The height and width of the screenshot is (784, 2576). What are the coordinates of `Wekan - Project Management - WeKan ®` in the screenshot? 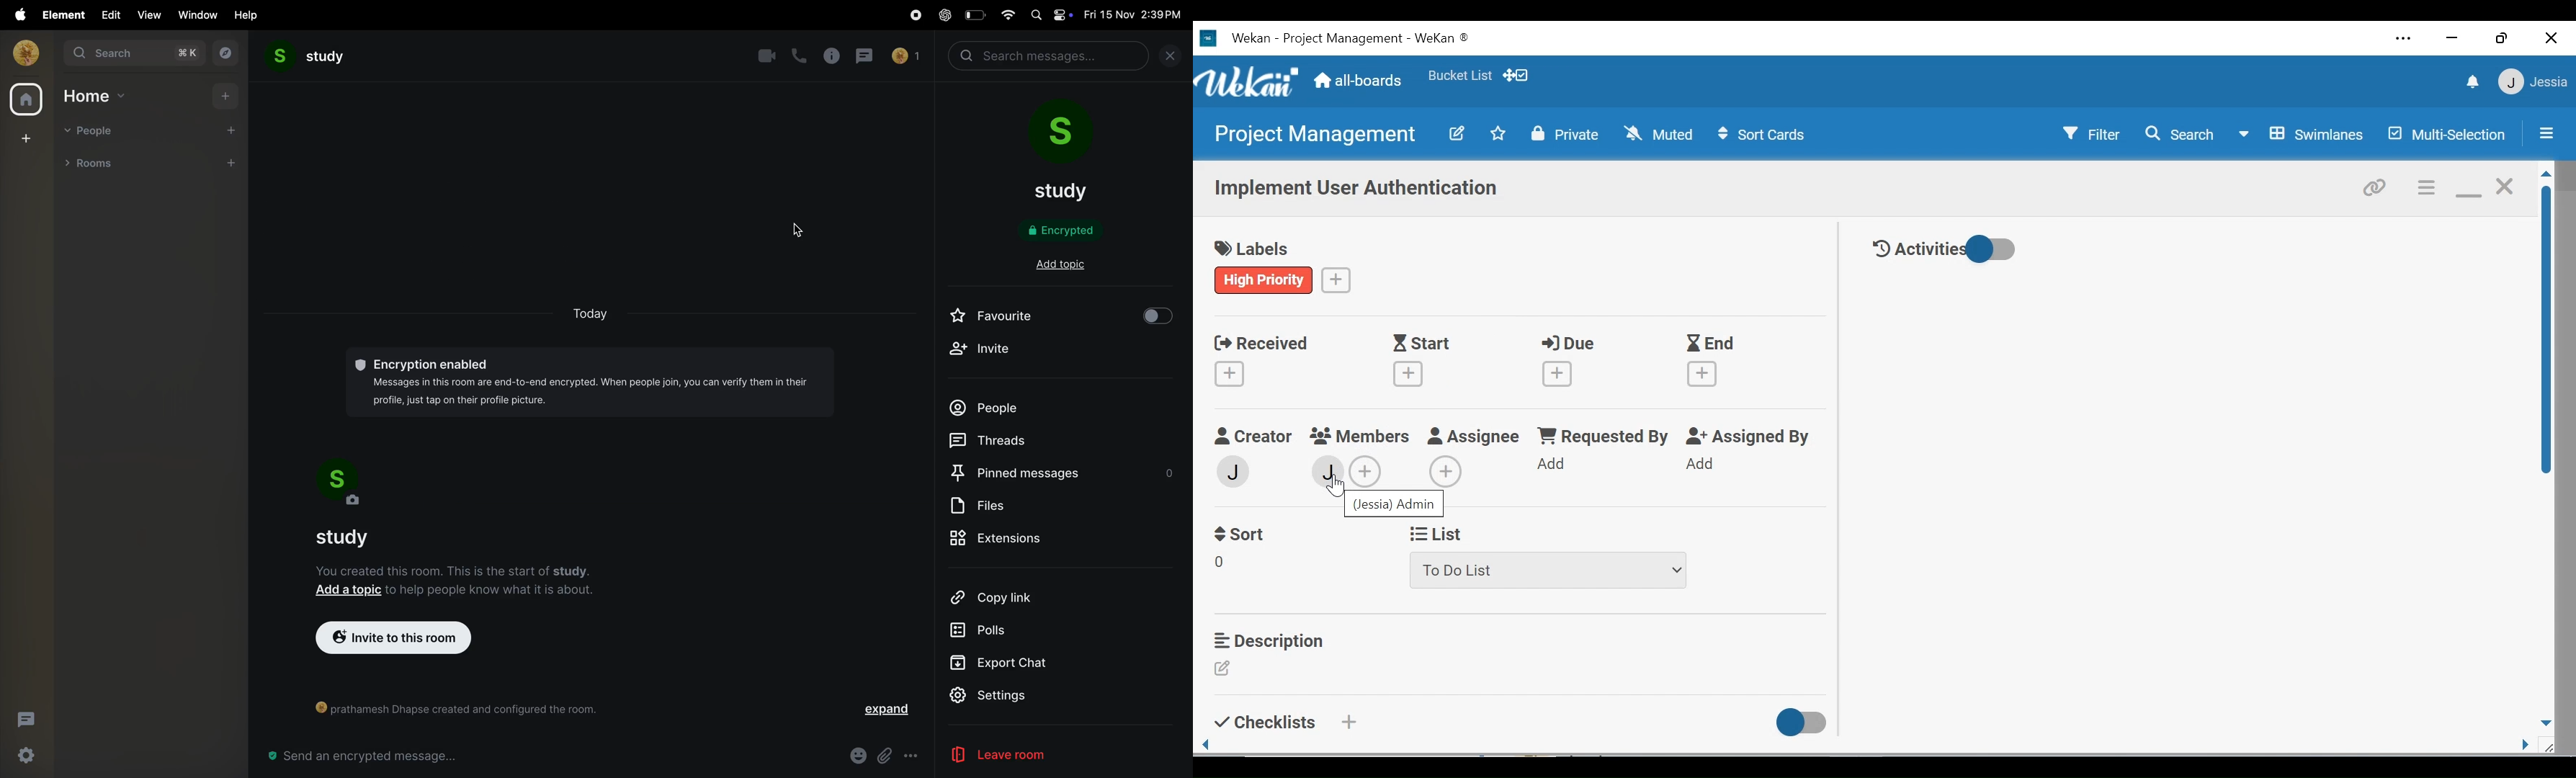 It's located at (1348, 39).